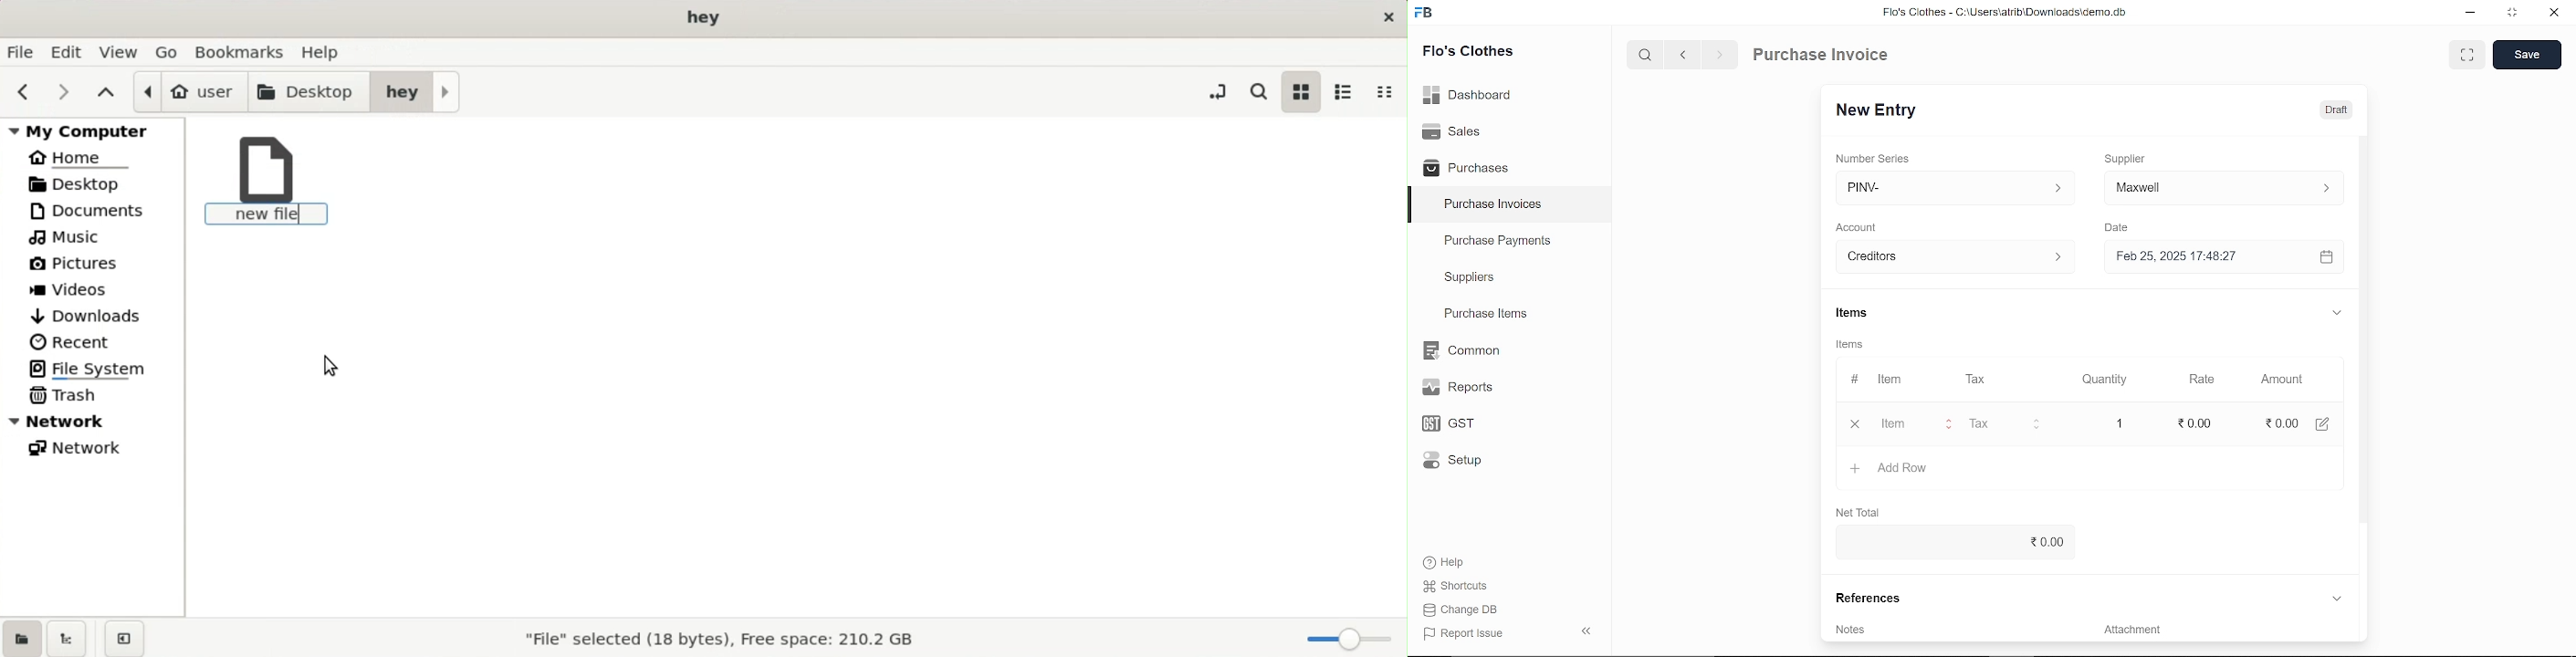 This screenshot has height=672, width=2576. I want to click on Suppliers, so click(1470, 277).